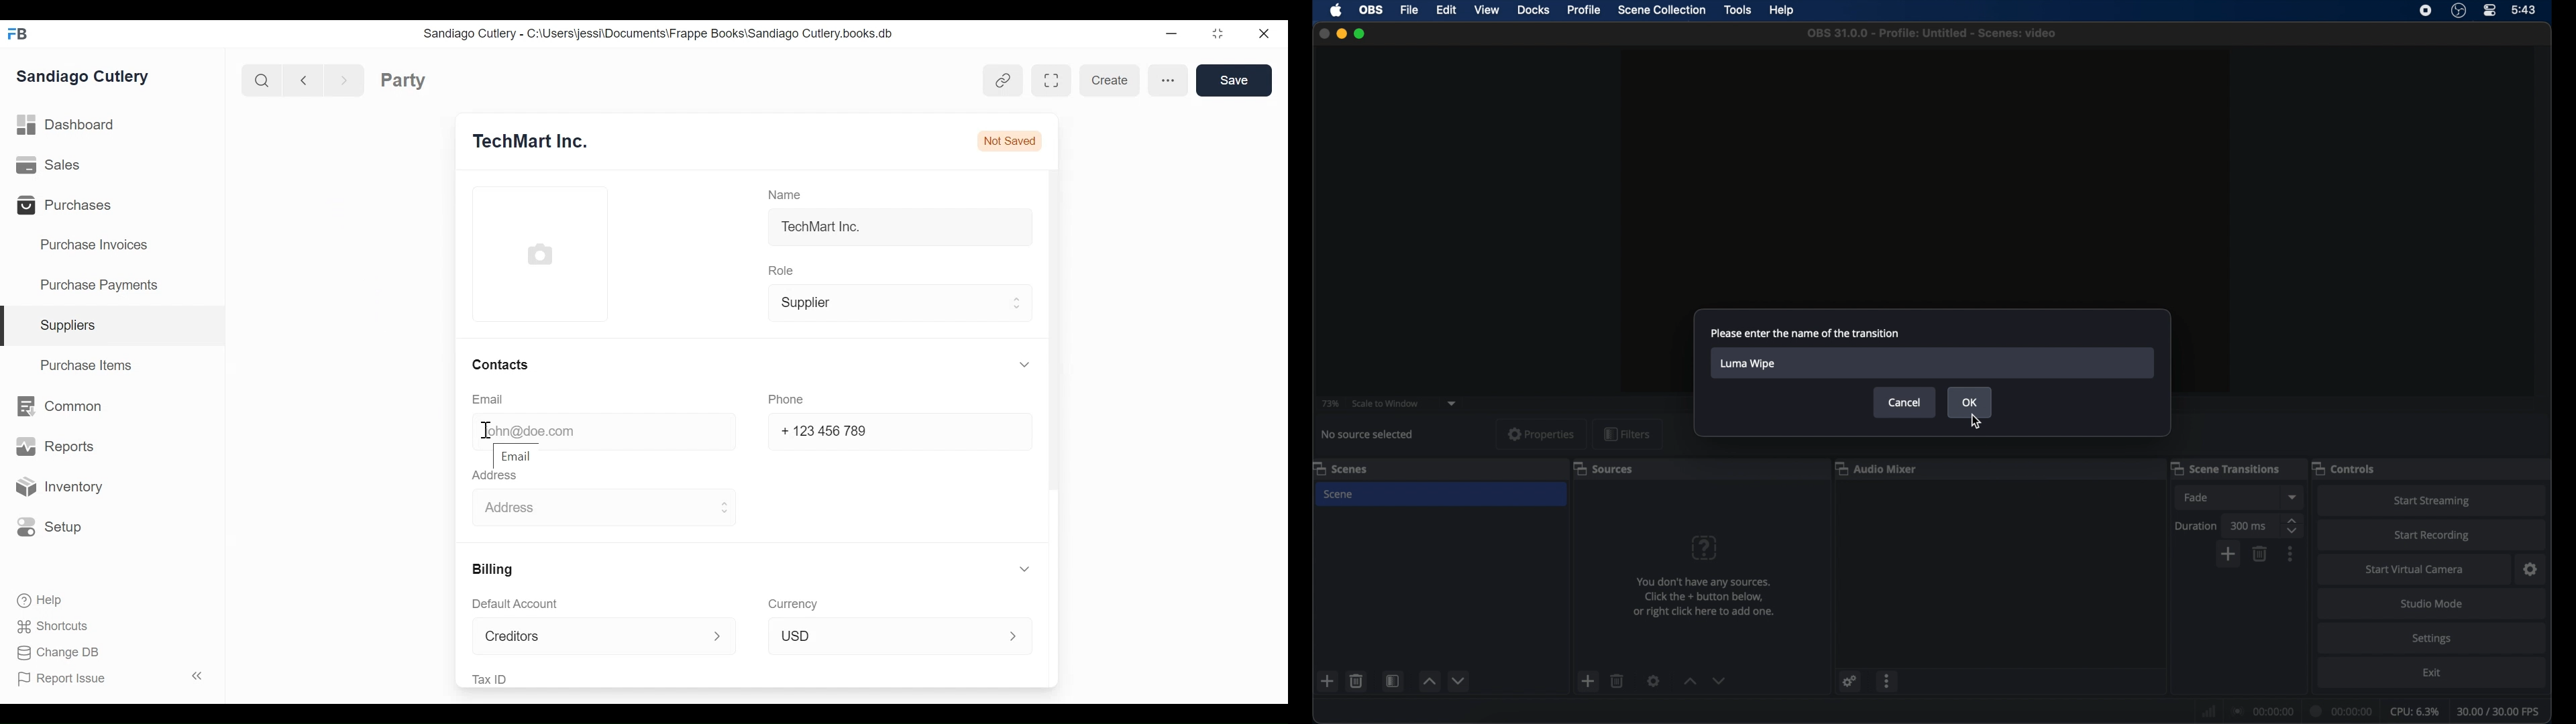 The image size is (2576, 728). Describe the element at coordinates (1265, 36) in the screenshot. I see `close` at that location.